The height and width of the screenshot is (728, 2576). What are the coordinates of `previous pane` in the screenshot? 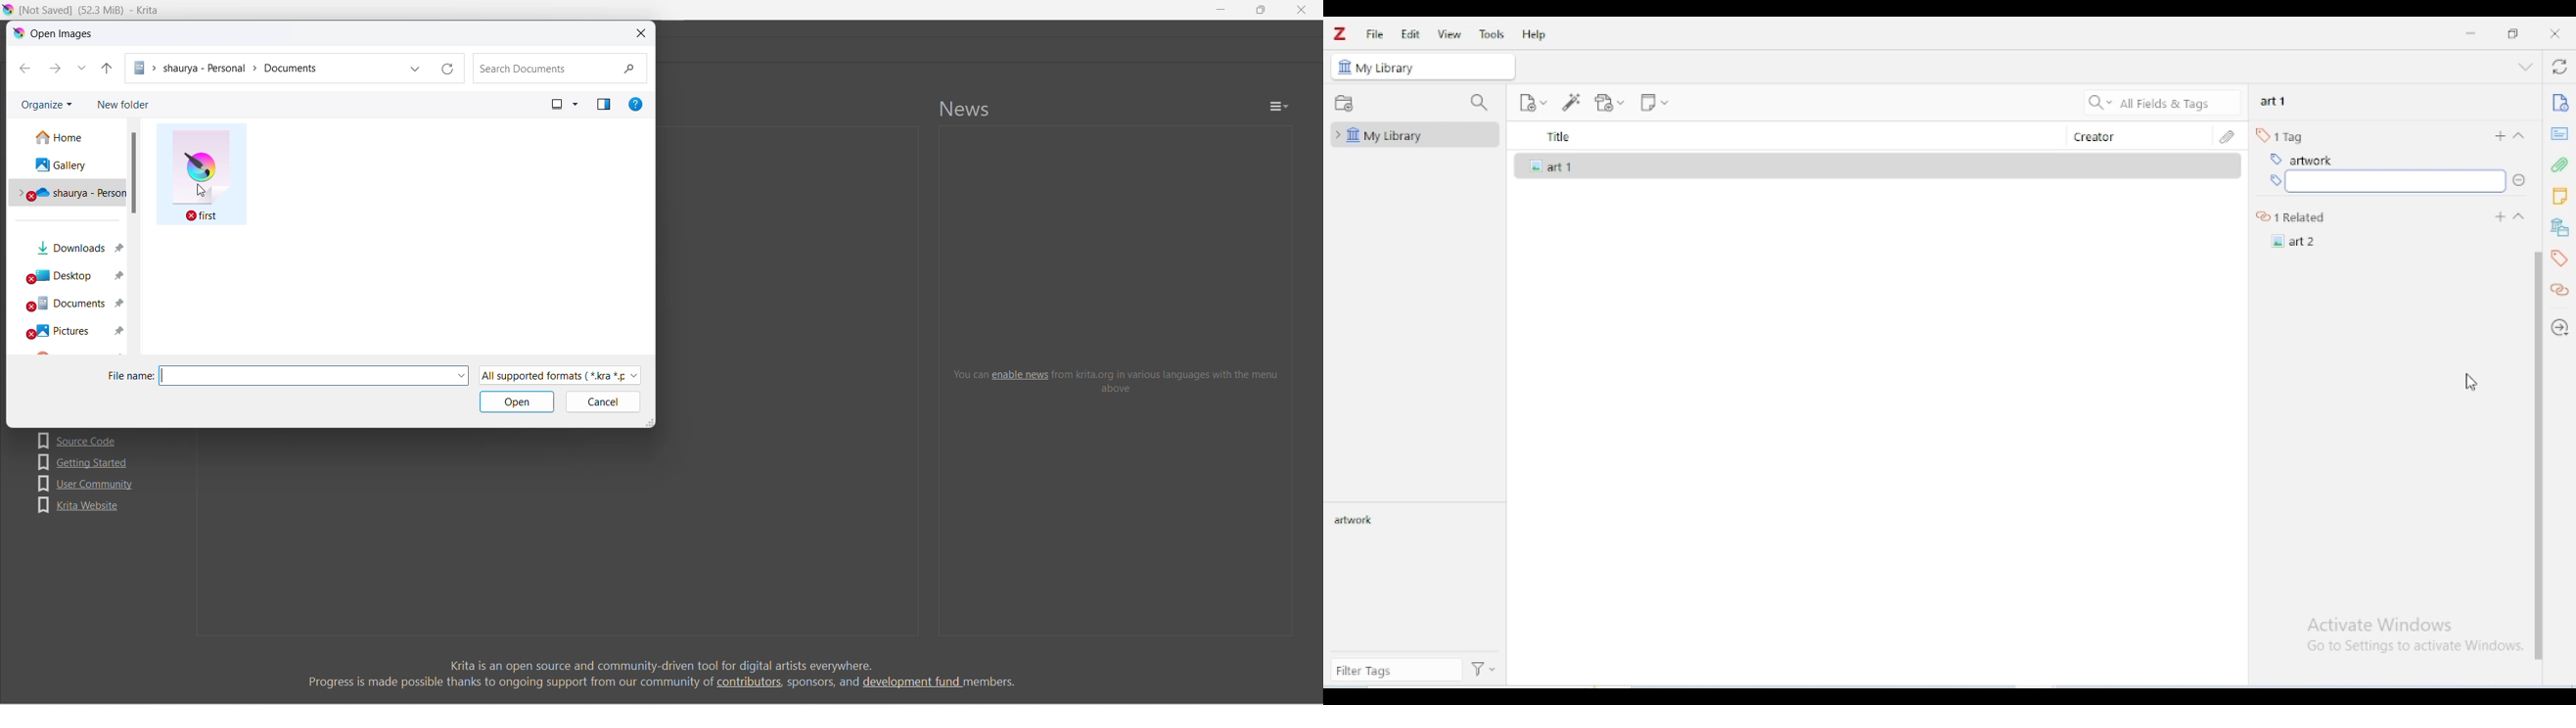 It's located at (605, 104).